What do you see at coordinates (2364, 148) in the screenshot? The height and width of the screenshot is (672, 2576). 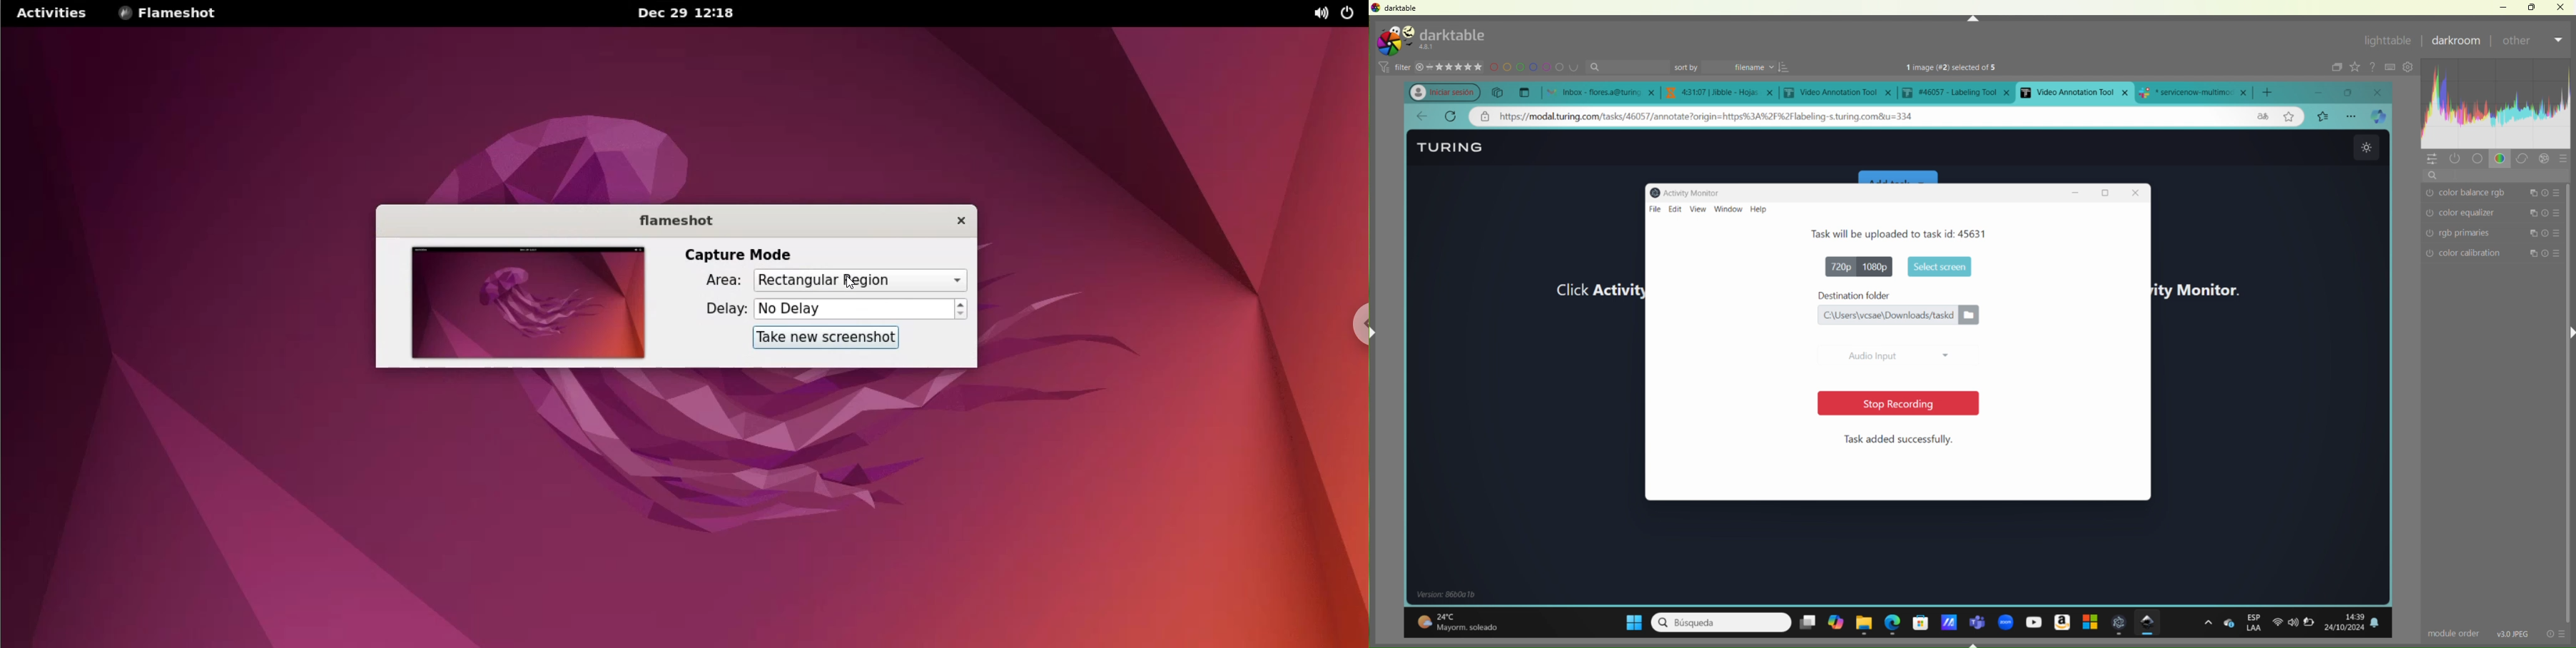 I see `theme change` at bounding box center [2364, 148].